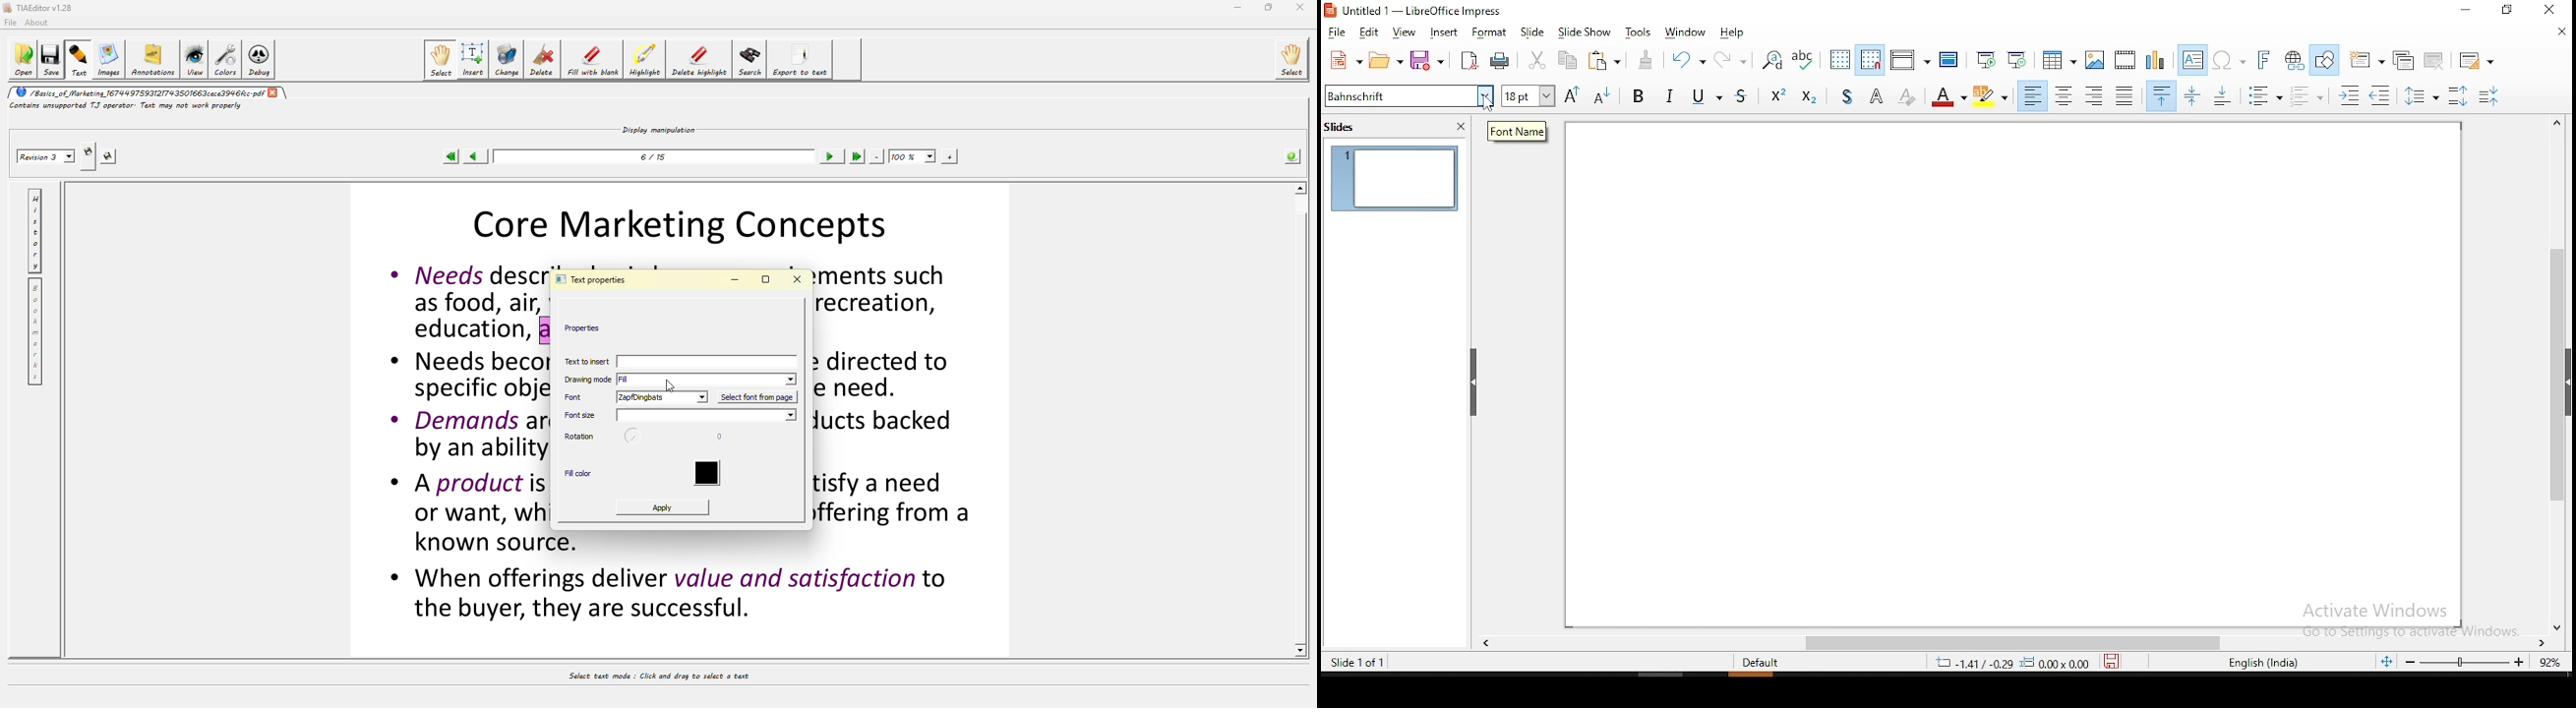  Describe the element at coordinates (2065, 96) in the screenshot. I see `align center` at that location.